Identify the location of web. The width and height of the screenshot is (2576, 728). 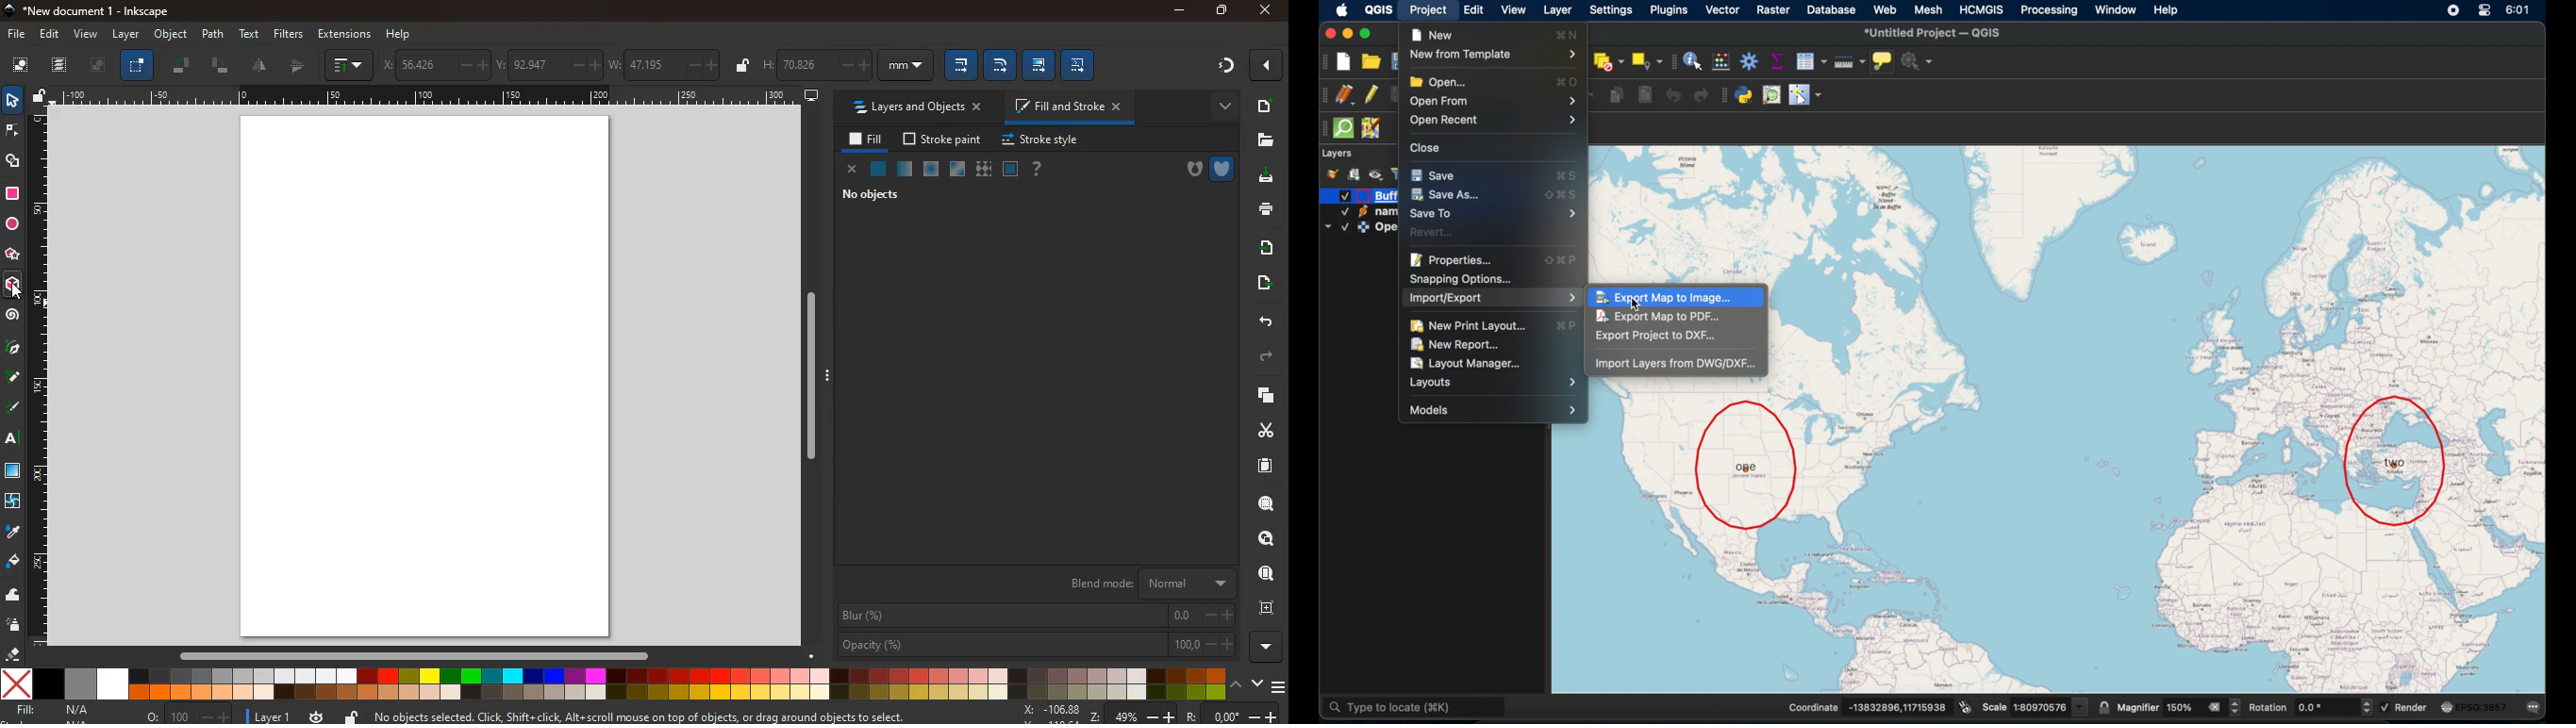
(1885, 7).